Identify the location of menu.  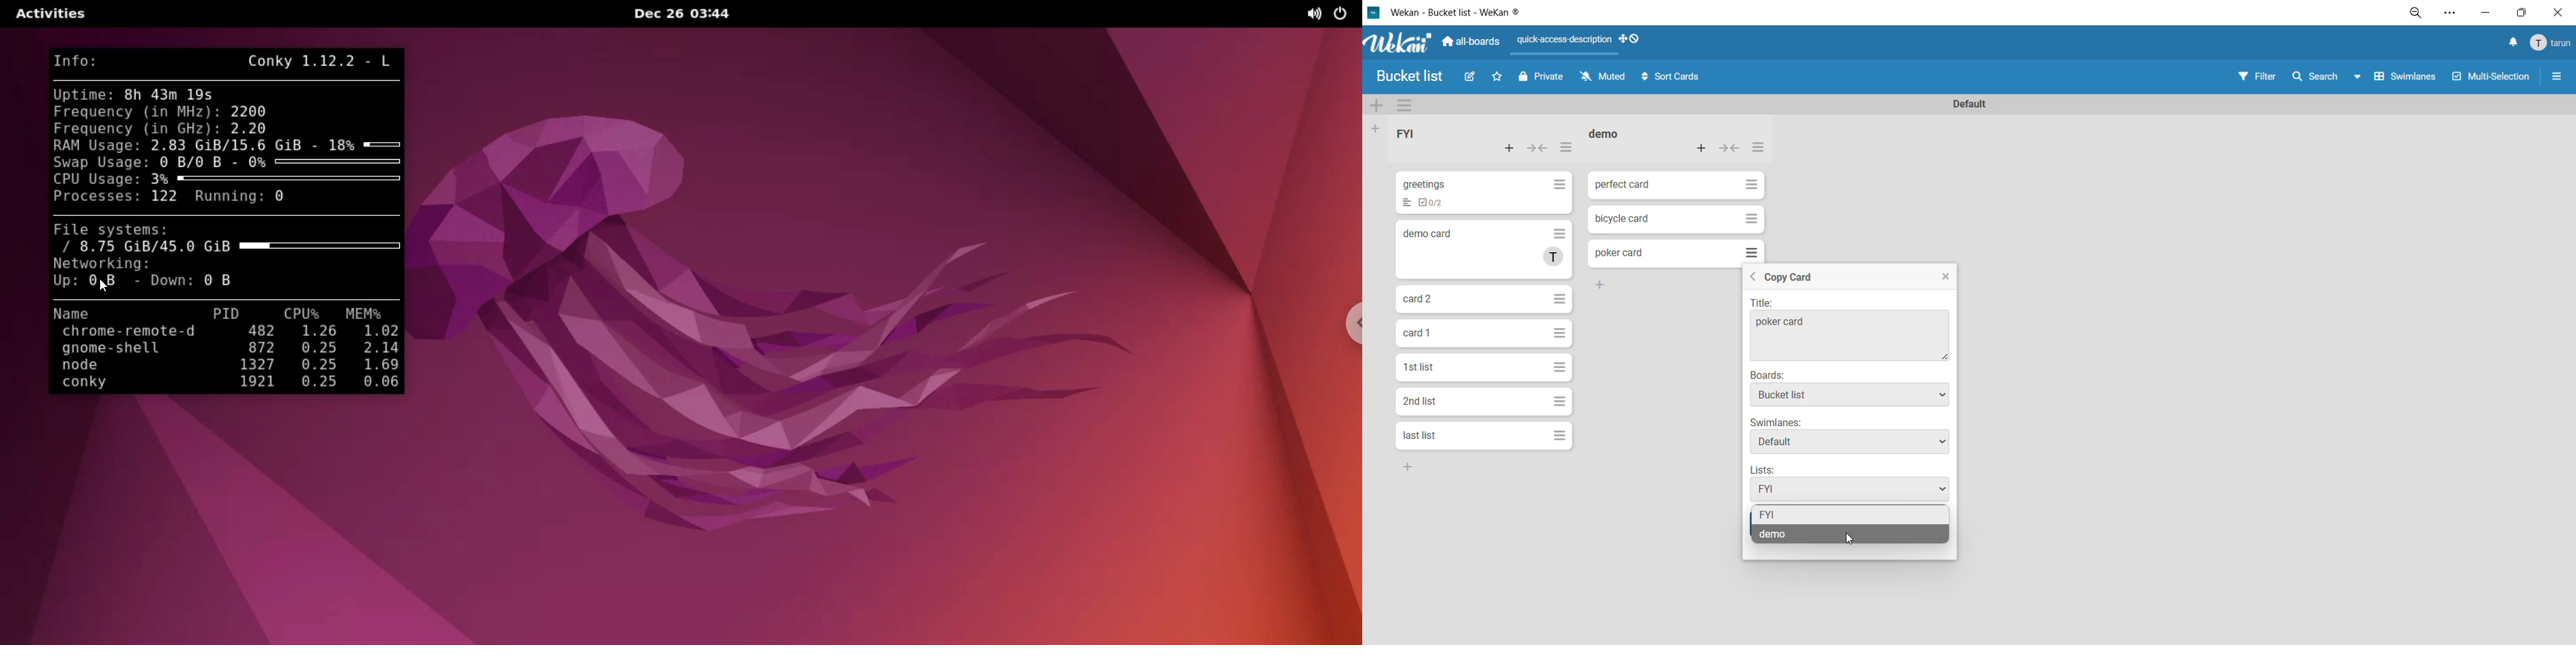
(2548, 44).